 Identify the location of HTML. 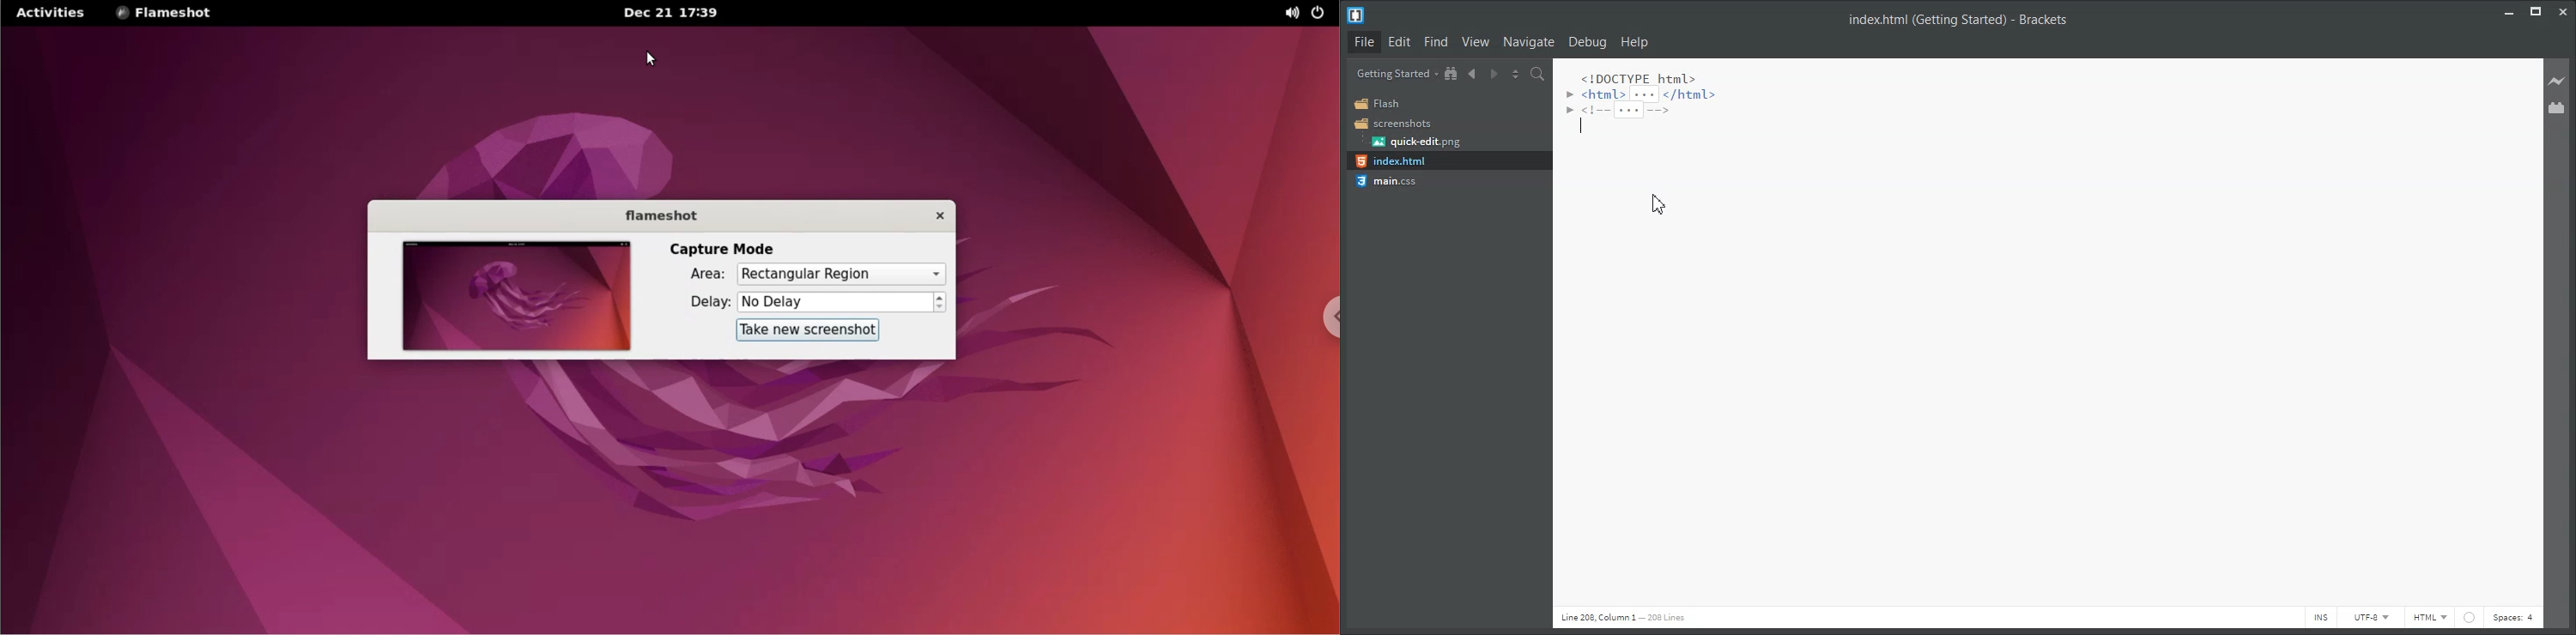
(2432, 617).